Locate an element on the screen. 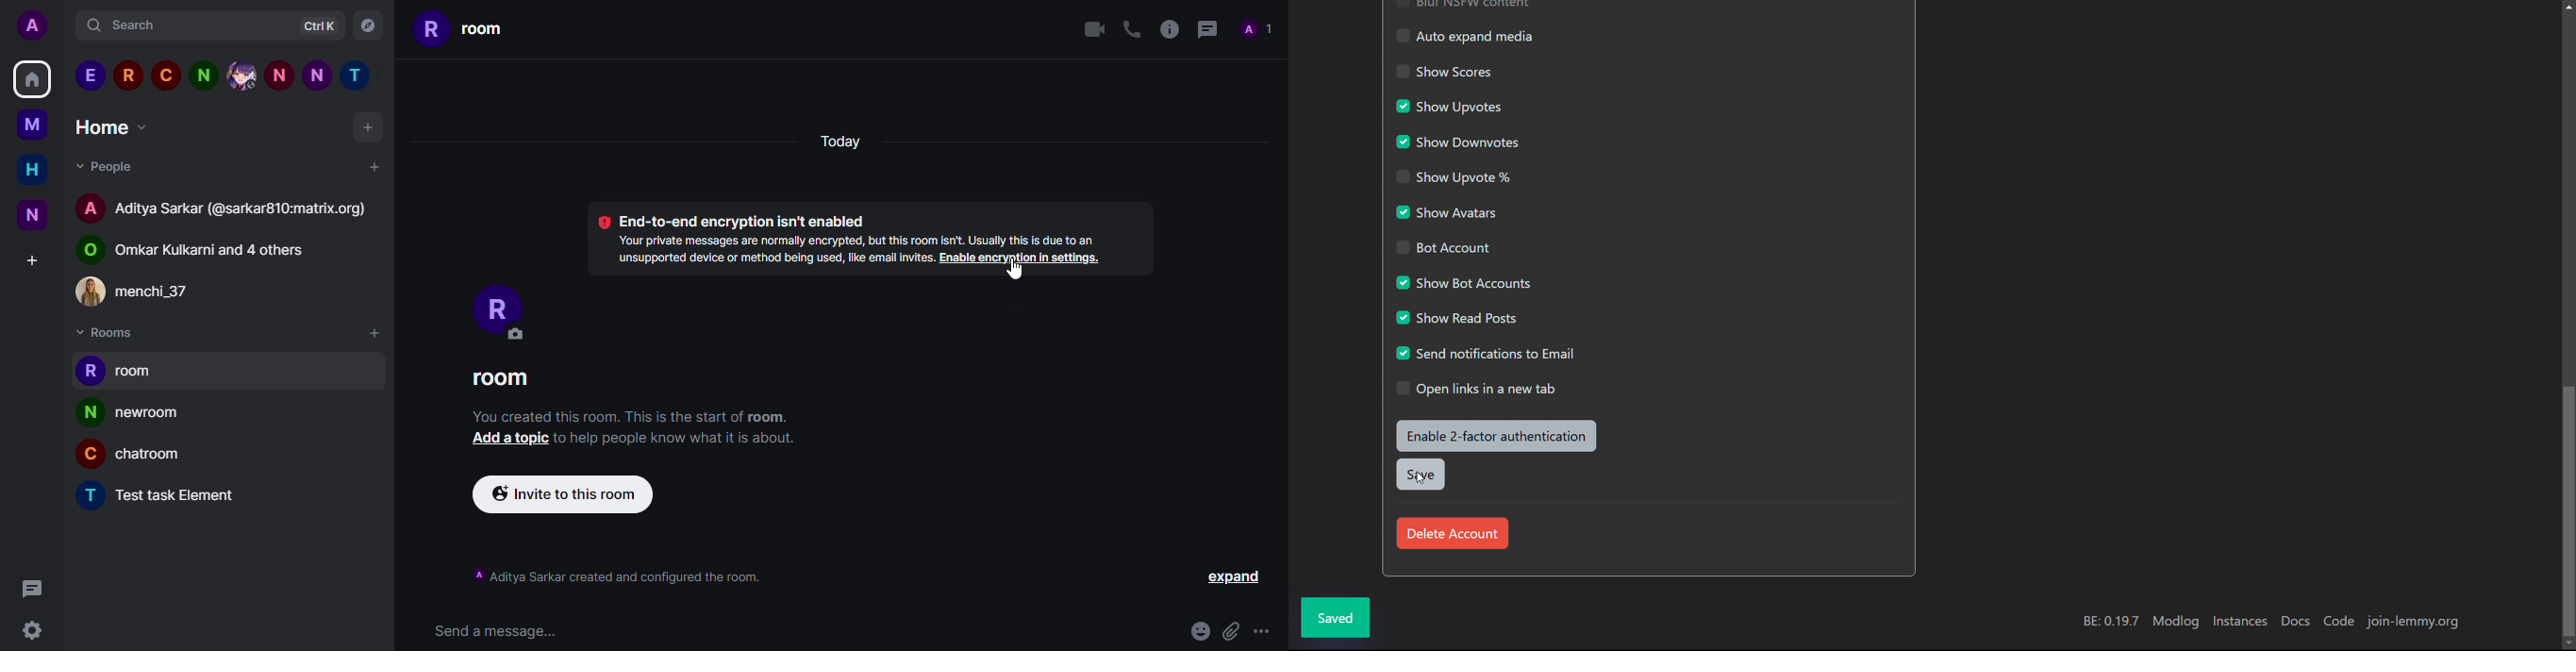  room is located at coordinates (497, 378).